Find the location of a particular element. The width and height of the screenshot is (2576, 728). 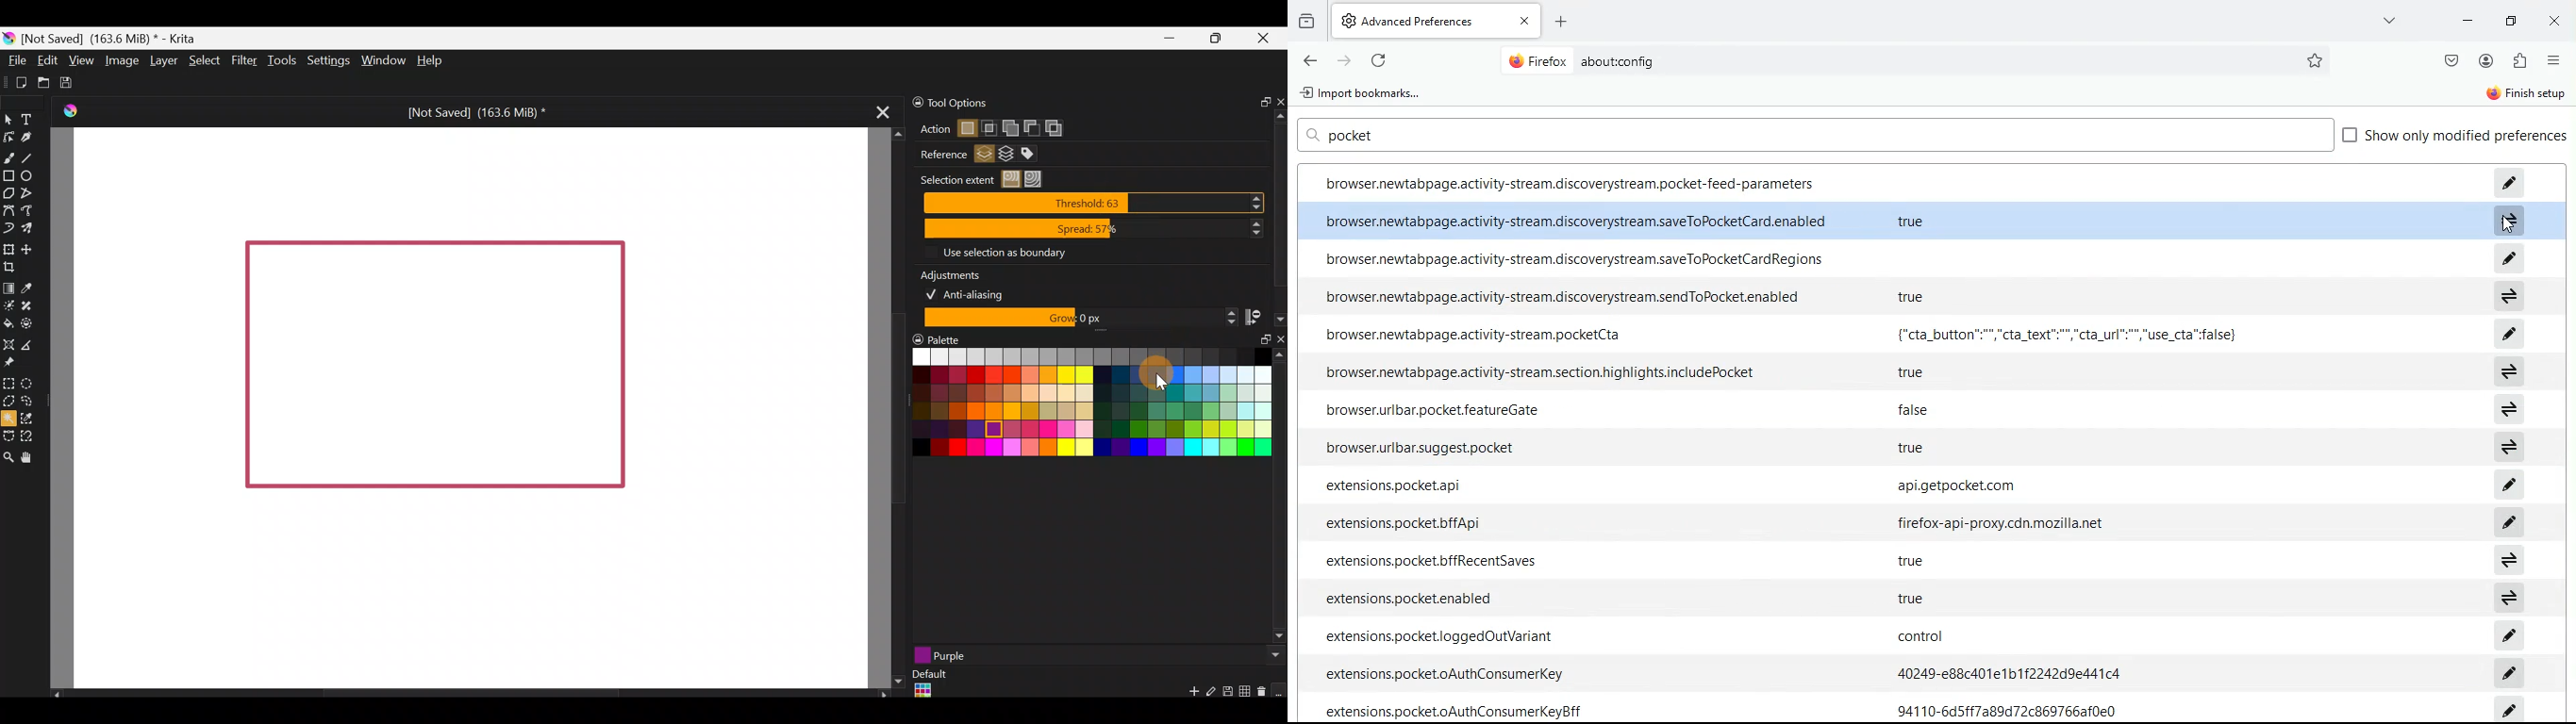

Close docker is located at coordinates (1279, 342).